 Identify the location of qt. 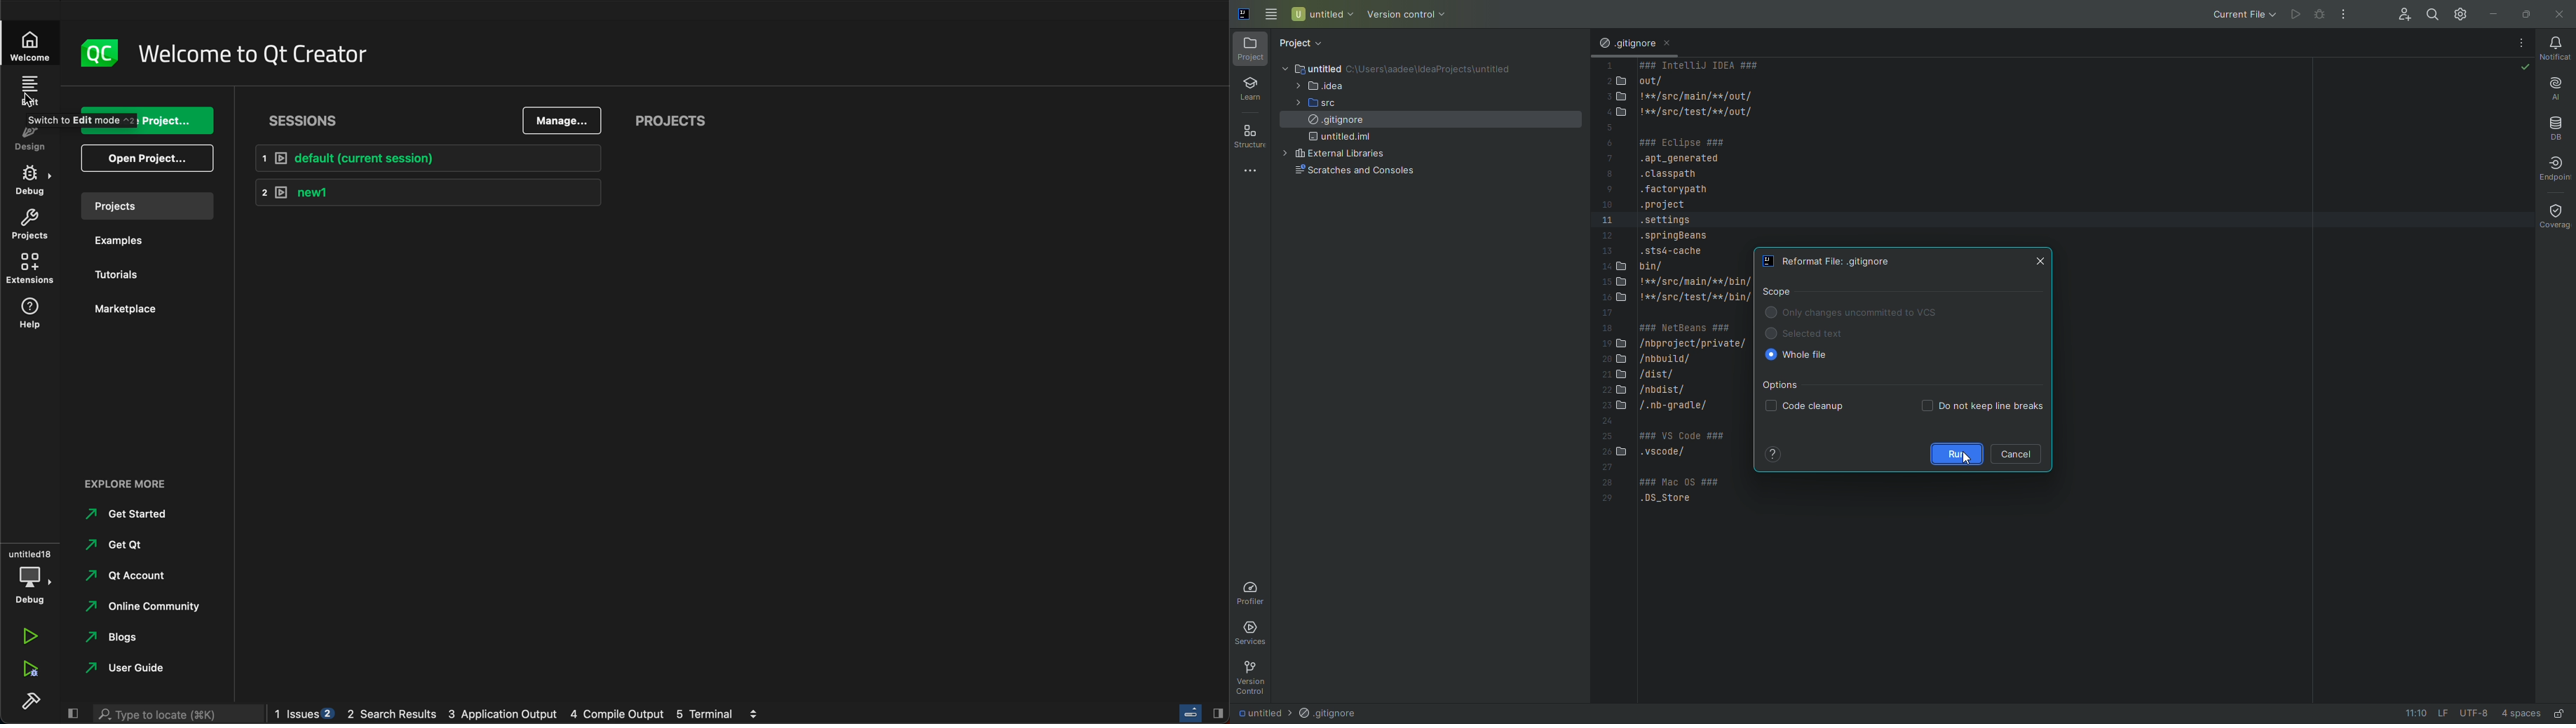
(136, 572).